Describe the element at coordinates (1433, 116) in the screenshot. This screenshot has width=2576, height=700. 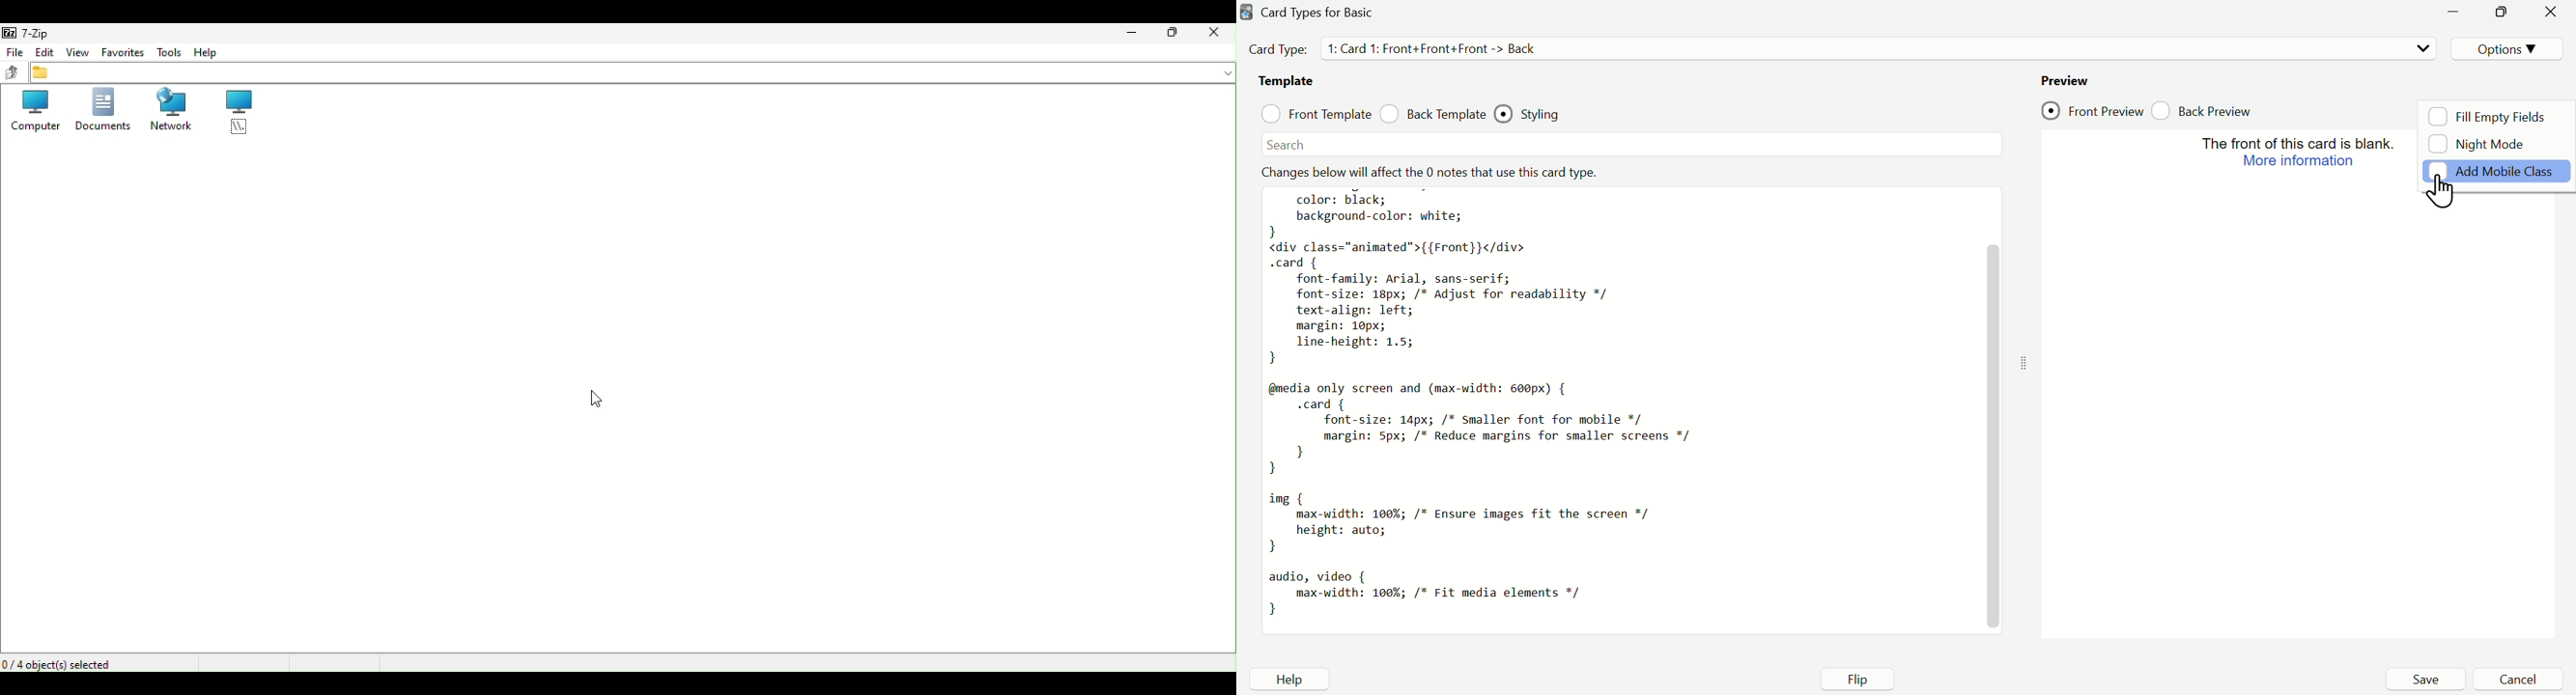
I see `Back Template` at that location.